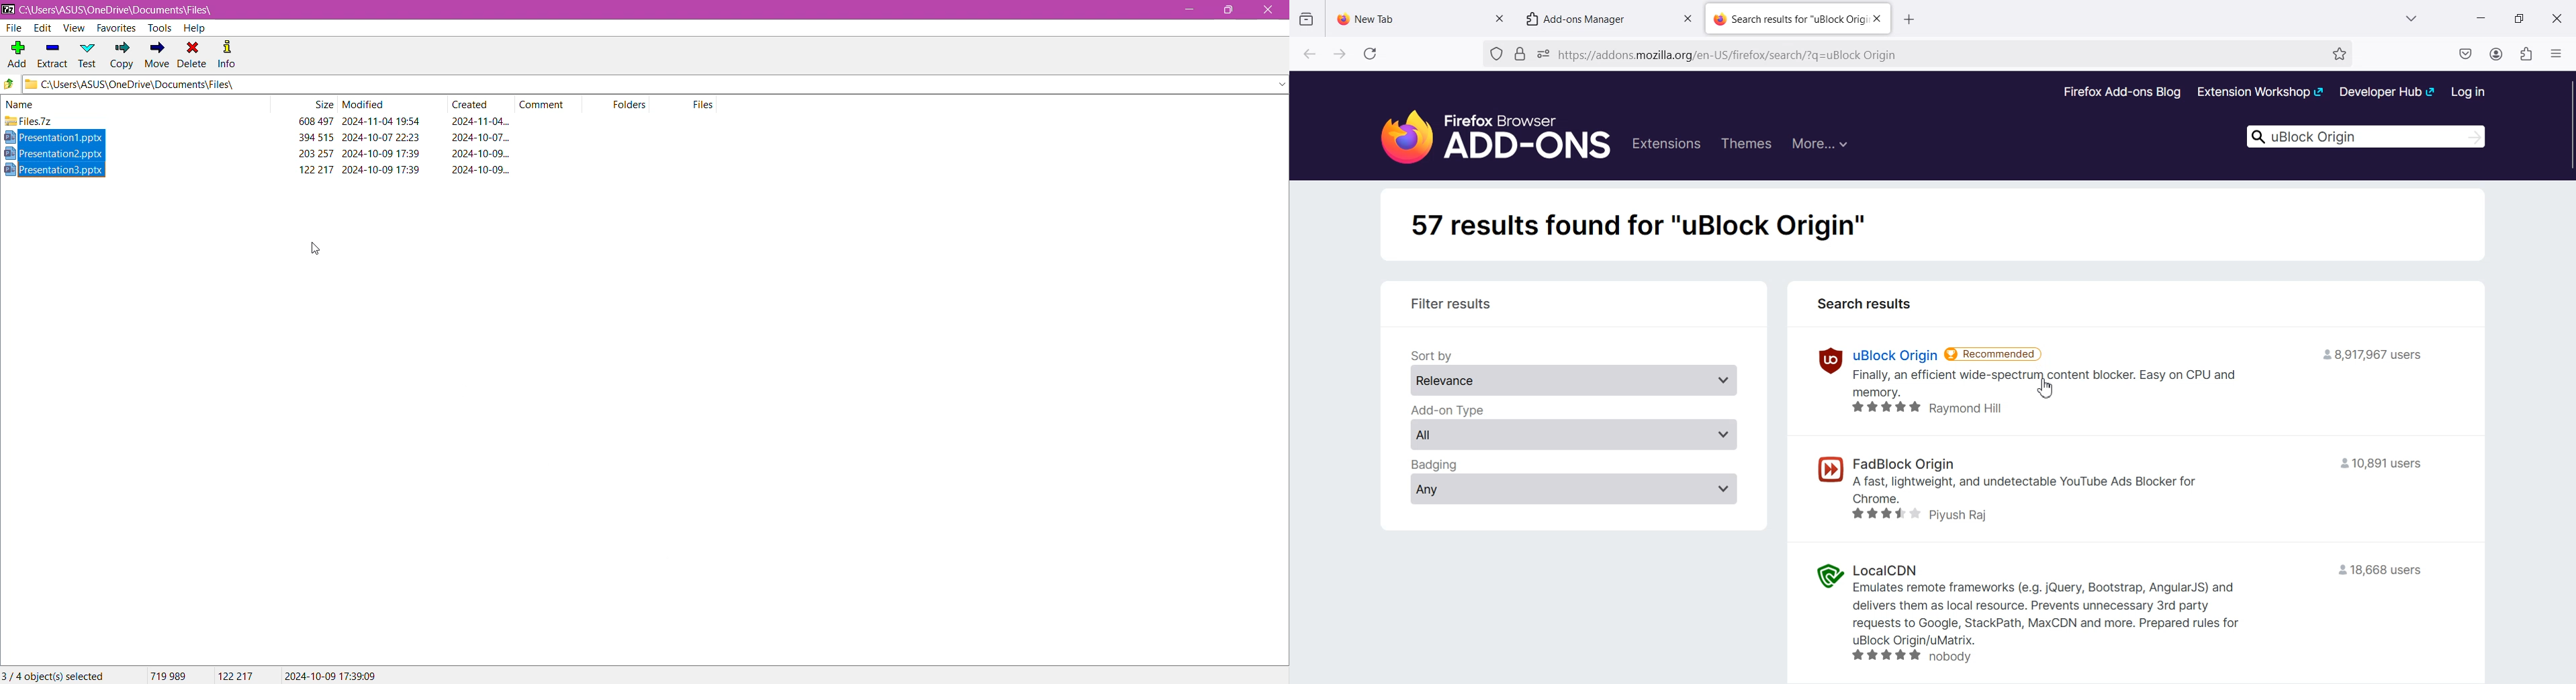  What do you see at coordinates (1409, 15) in the screenshot?
I see `New Tab` at bounding box center [1409, 15].